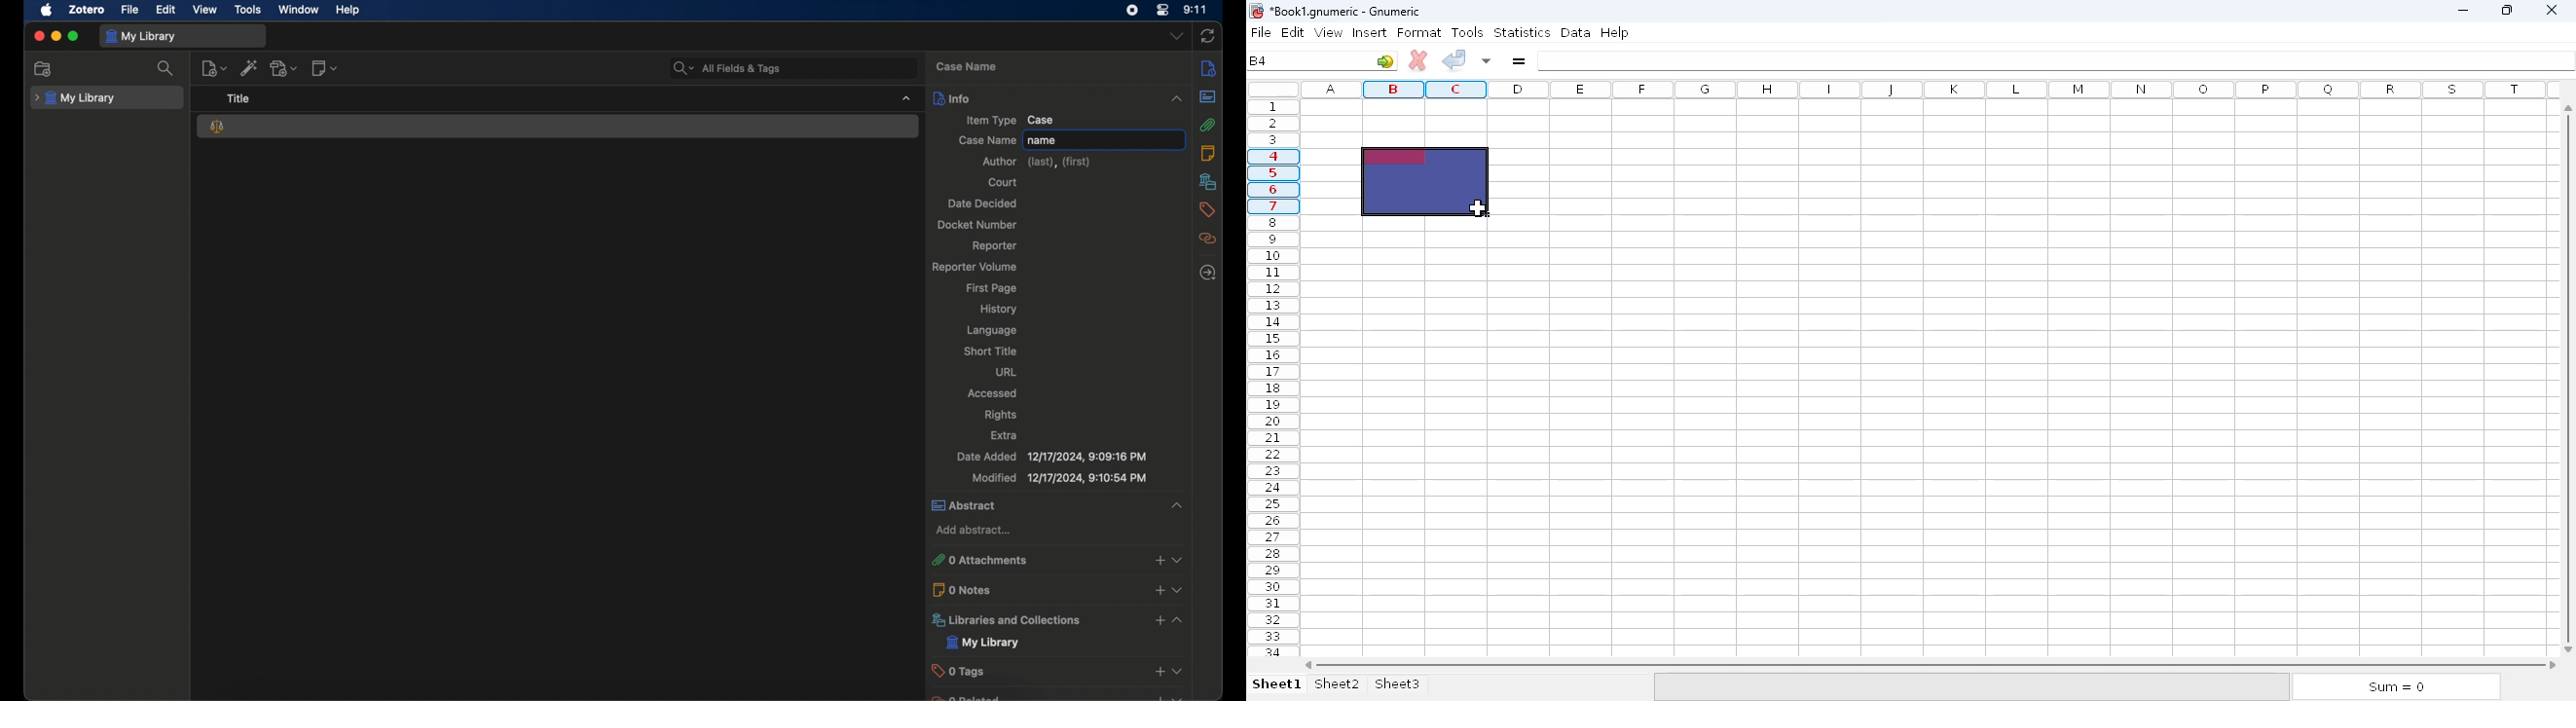 The image size is (2576, 728). I want to click on new collection, so click(43, 69).